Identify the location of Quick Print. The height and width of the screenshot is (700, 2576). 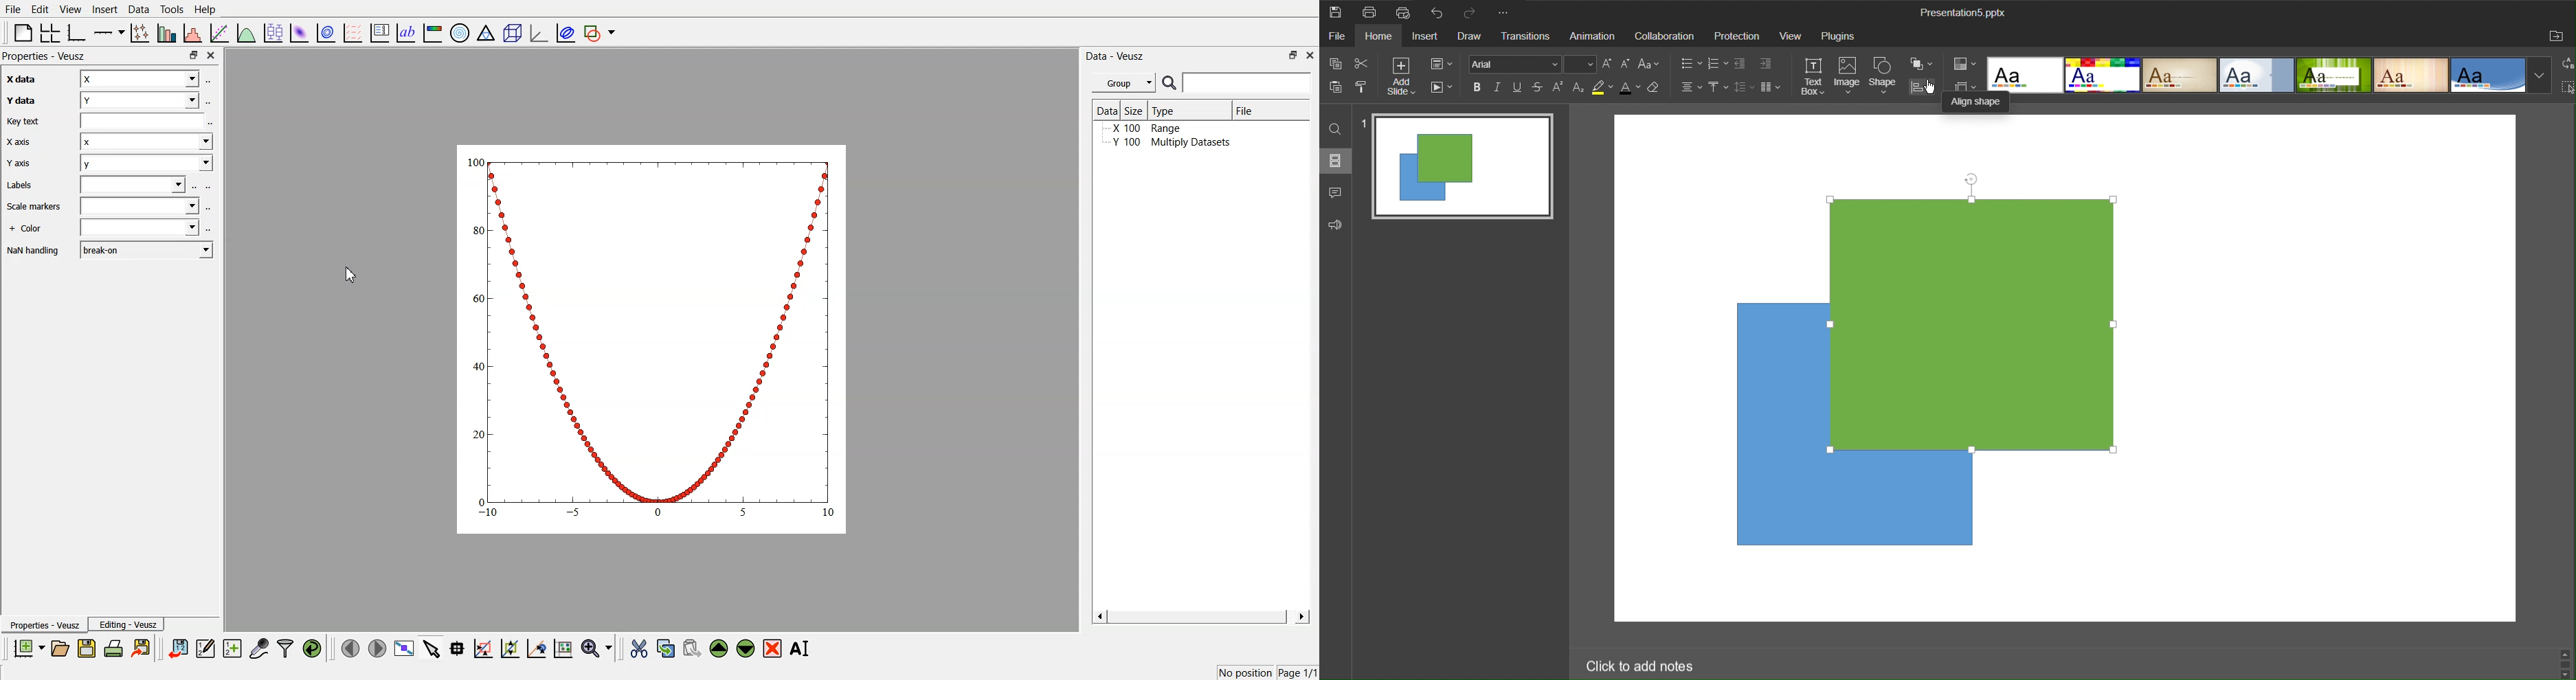
(1408, 11).